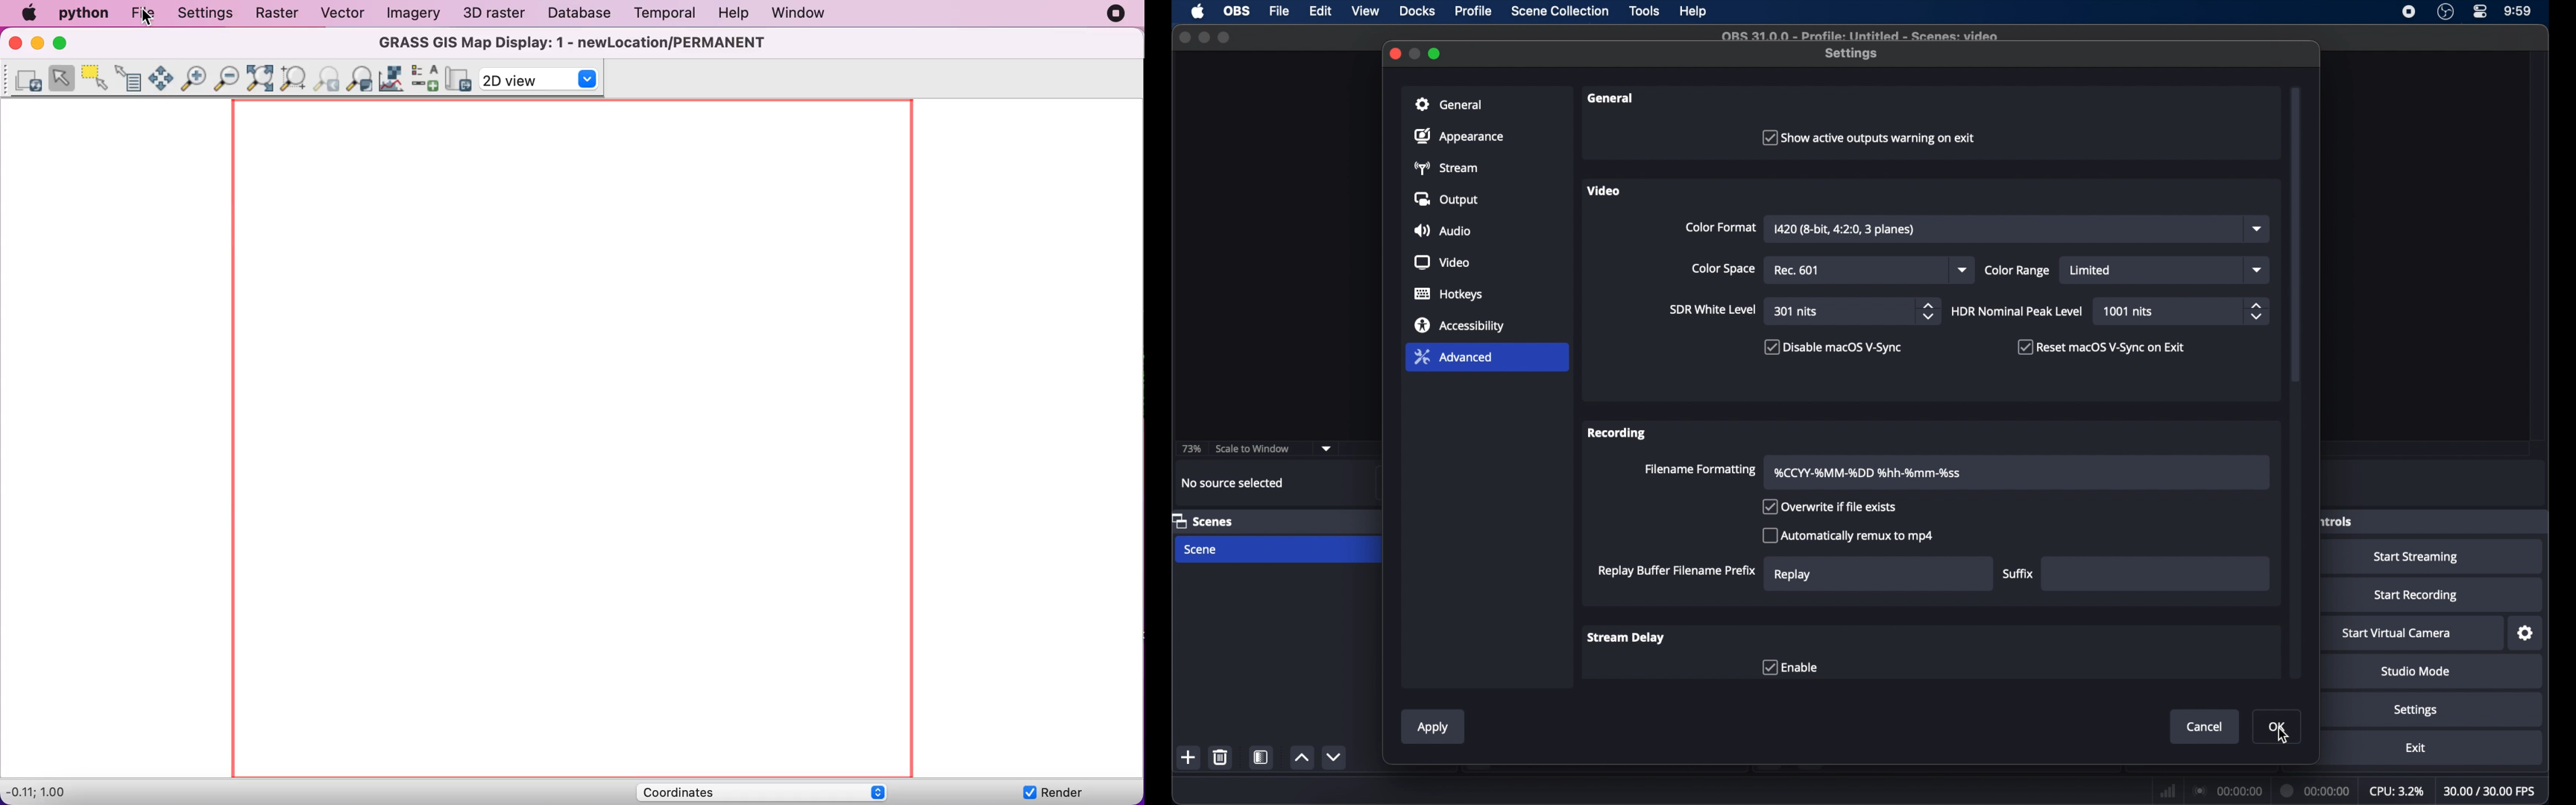 This screenshot has height=812, width=2576. I want to click on video, so click(1604, 190).